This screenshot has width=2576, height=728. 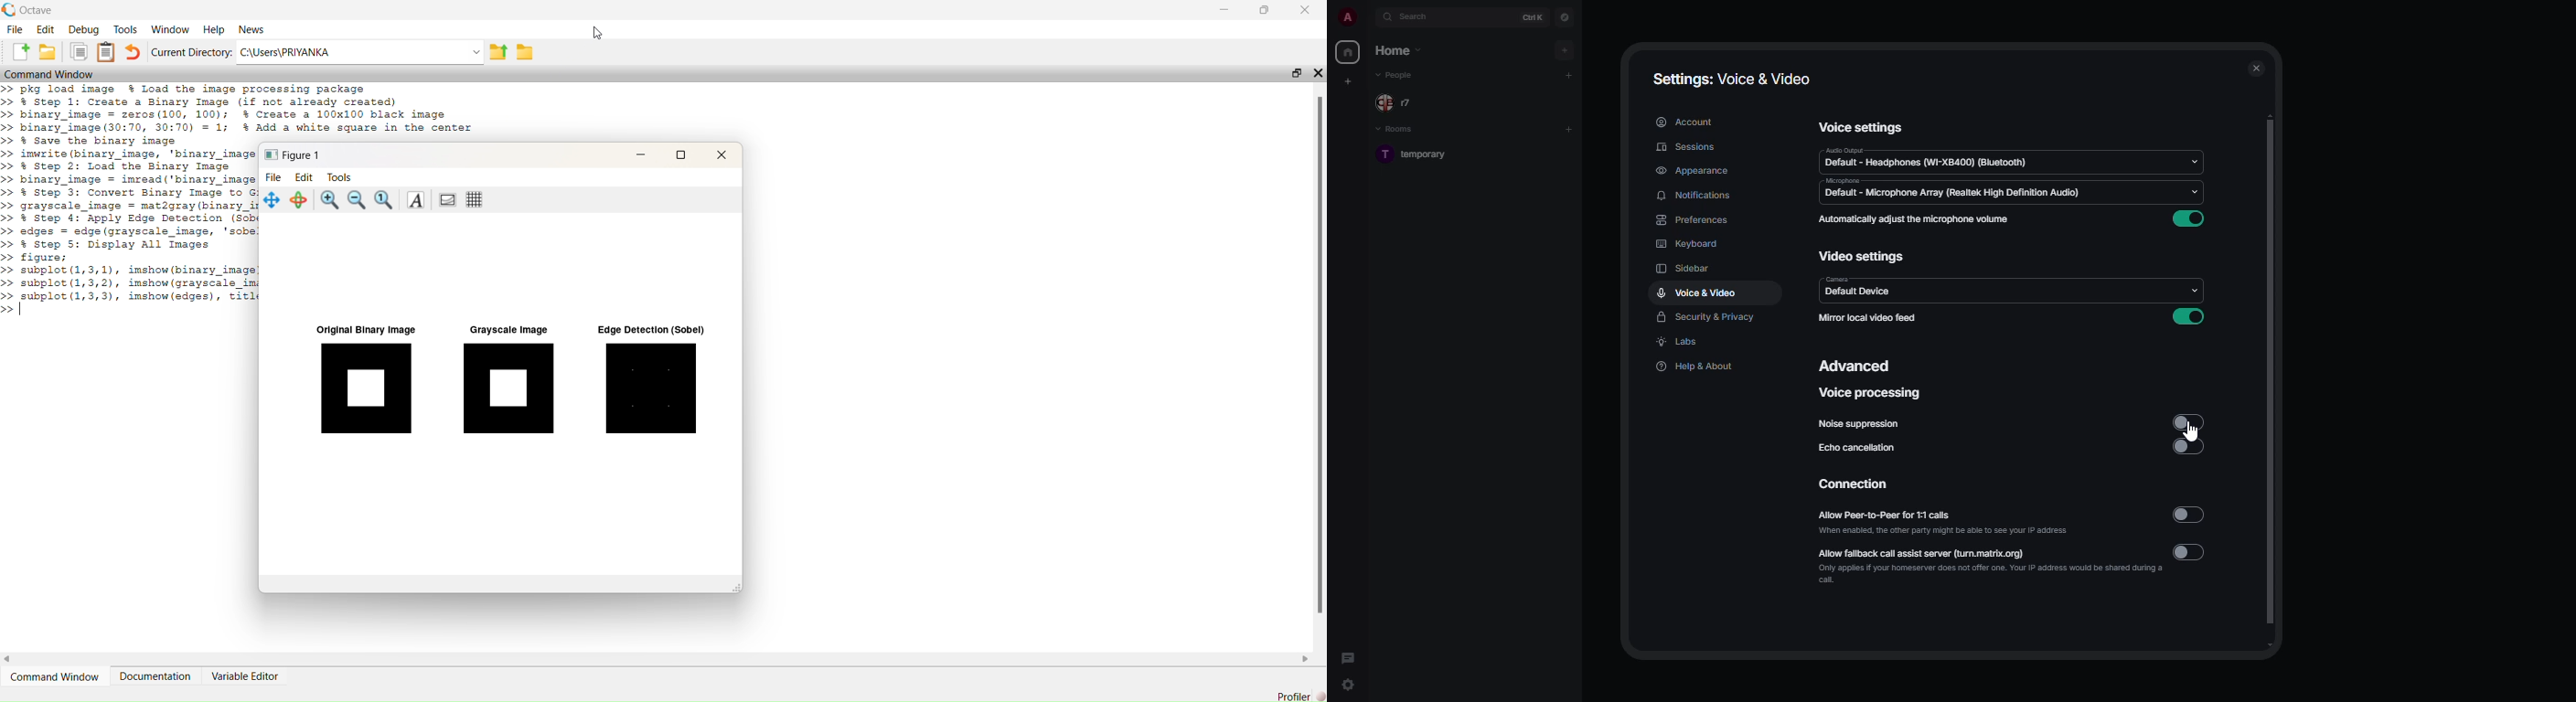 I want to click on voice settings, so click(x=1859, y=127).